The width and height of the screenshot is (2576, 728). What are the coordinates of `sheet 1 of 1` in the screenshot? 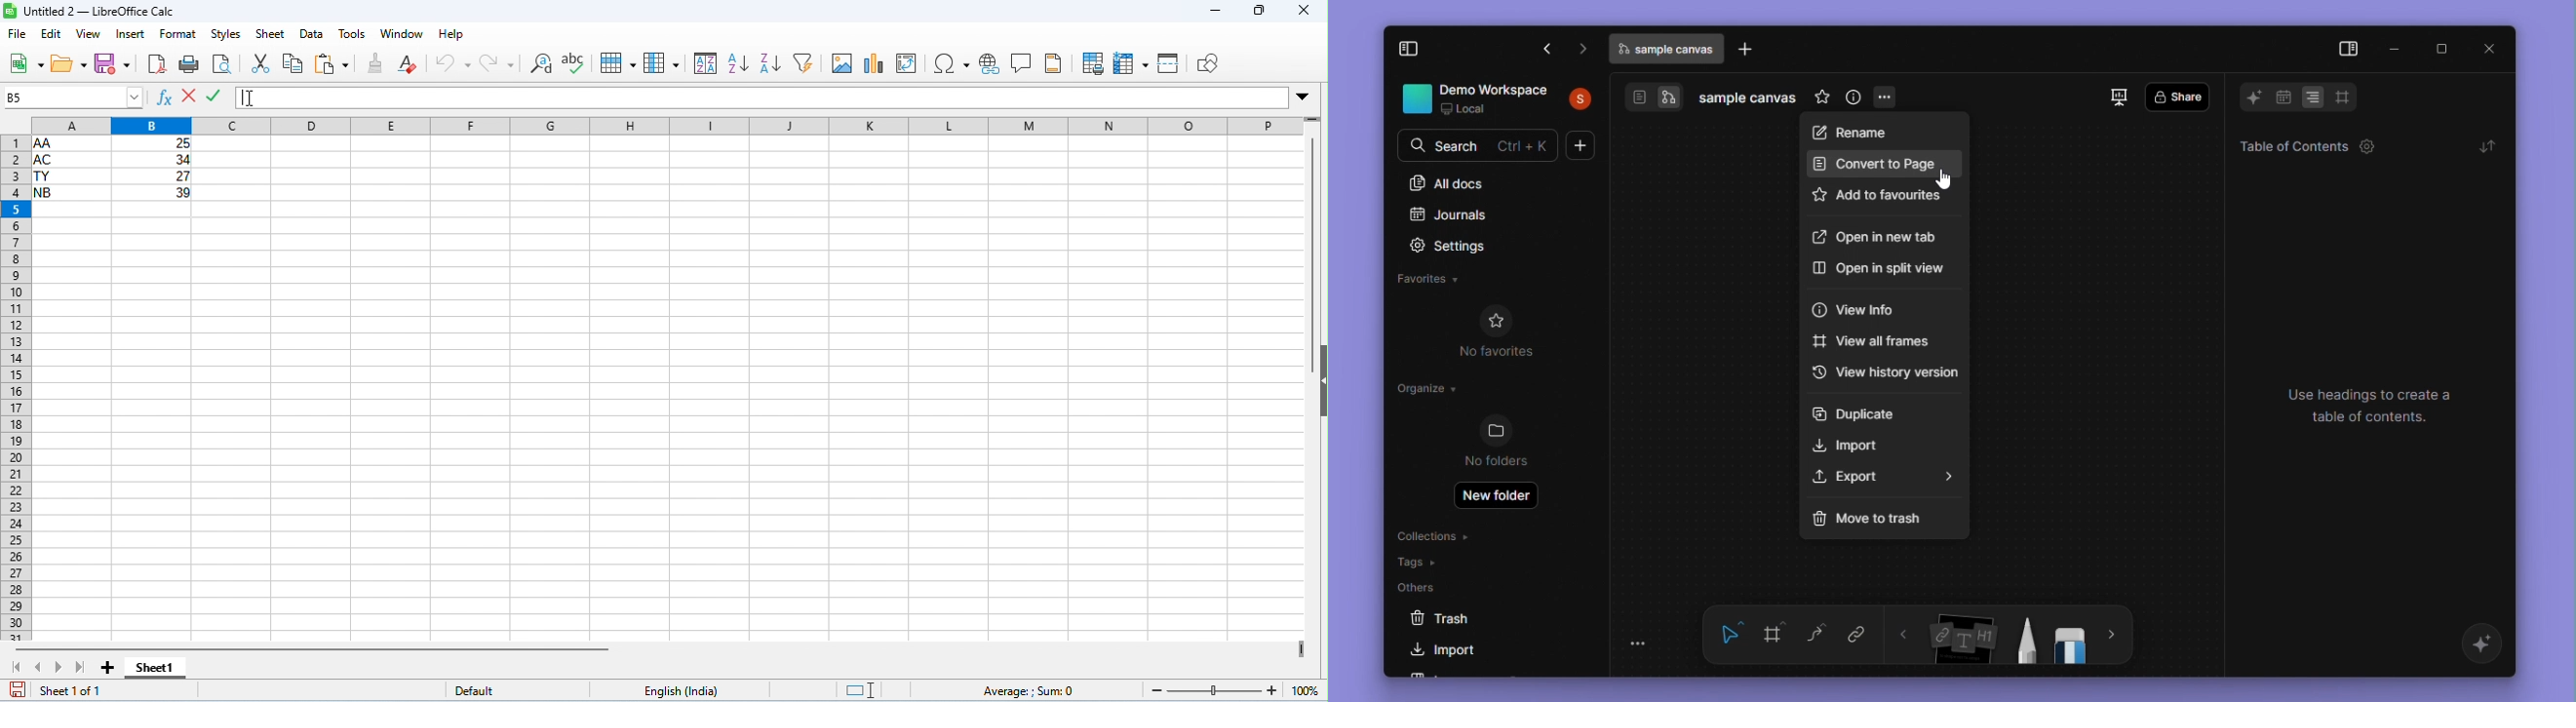 It's located at (74, 690).